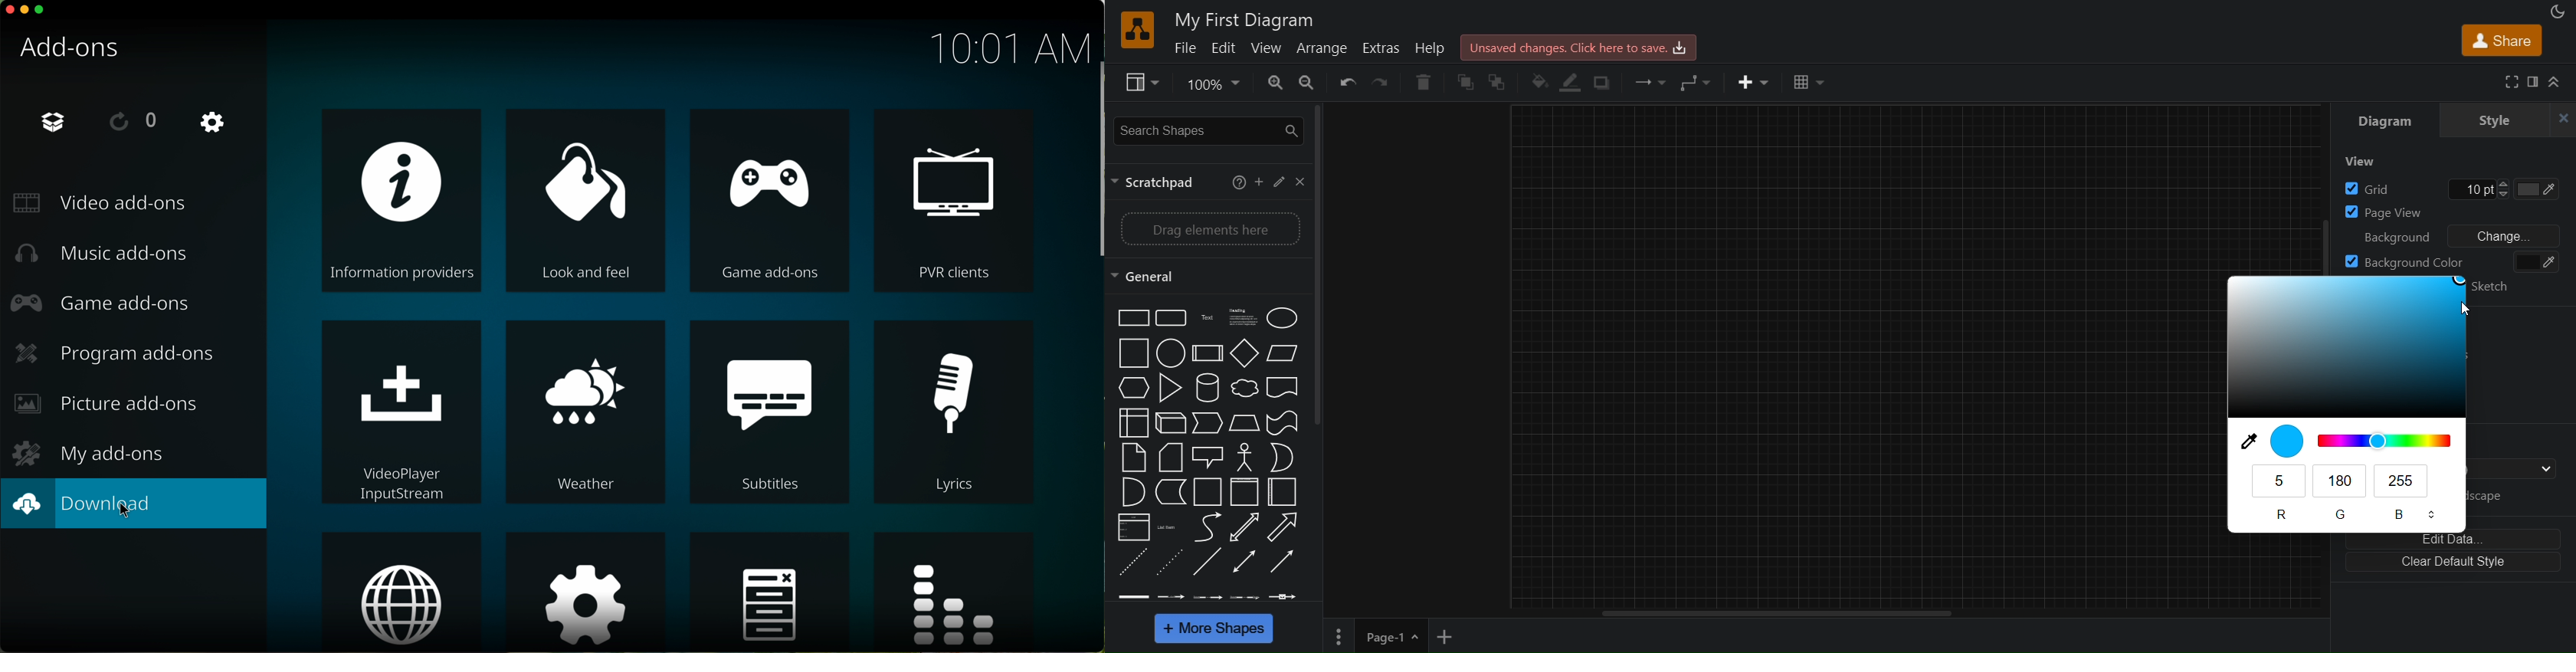  I want to click on to front , so click(1466, 82).